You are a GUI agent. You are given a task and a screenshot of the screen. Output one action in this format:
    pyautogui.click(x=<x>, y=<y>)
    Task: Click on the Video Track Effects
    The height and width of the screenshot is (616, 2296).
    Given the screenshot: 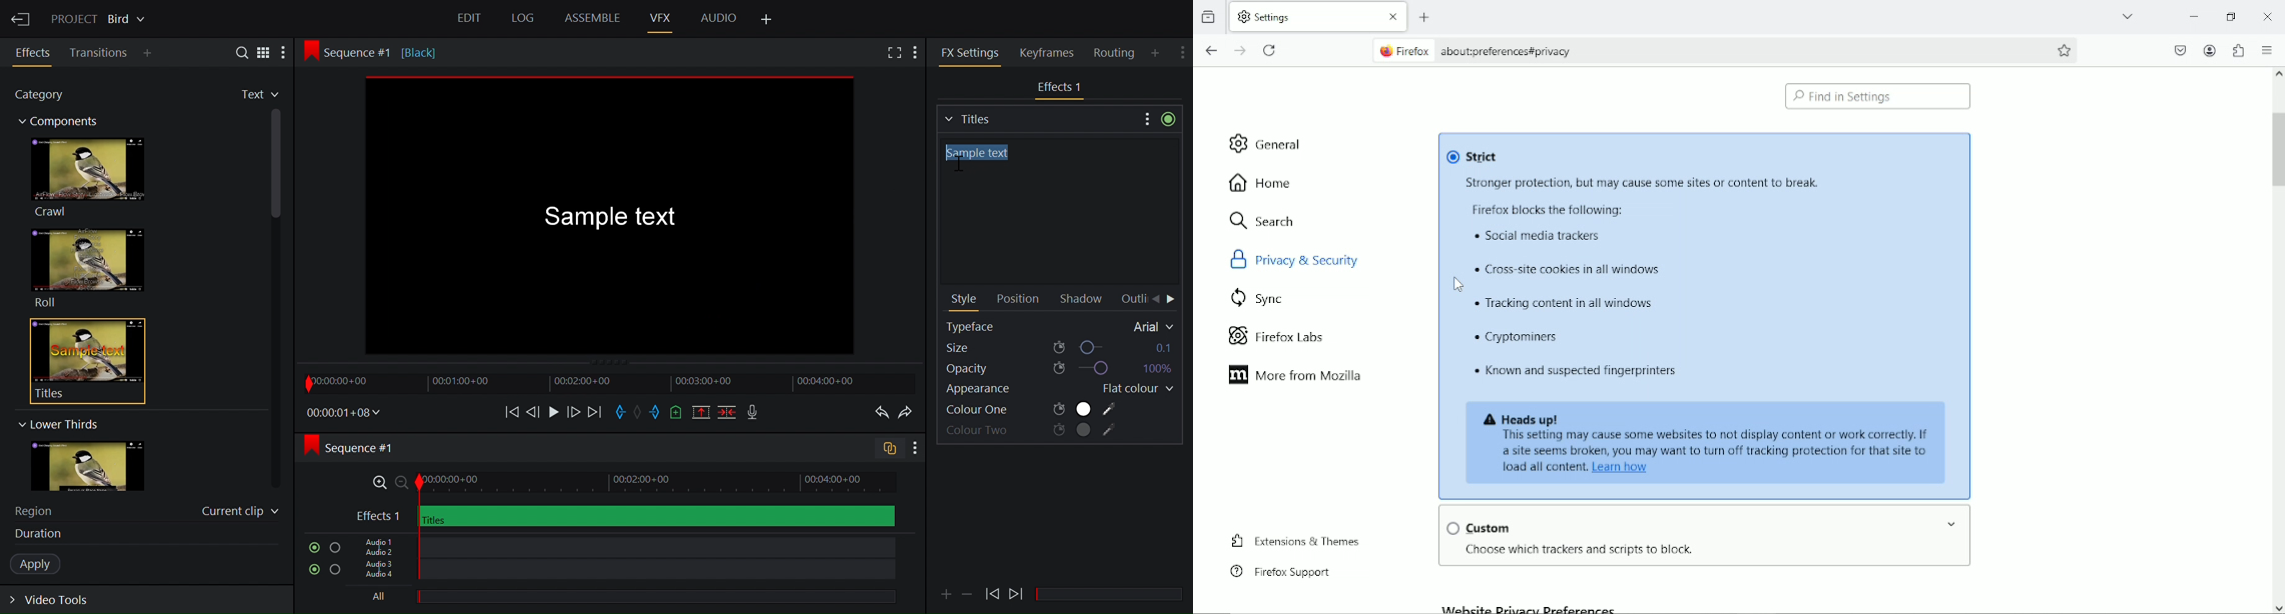 What is the action you would take?
    pyautogui.click(x=625, y=516)
    